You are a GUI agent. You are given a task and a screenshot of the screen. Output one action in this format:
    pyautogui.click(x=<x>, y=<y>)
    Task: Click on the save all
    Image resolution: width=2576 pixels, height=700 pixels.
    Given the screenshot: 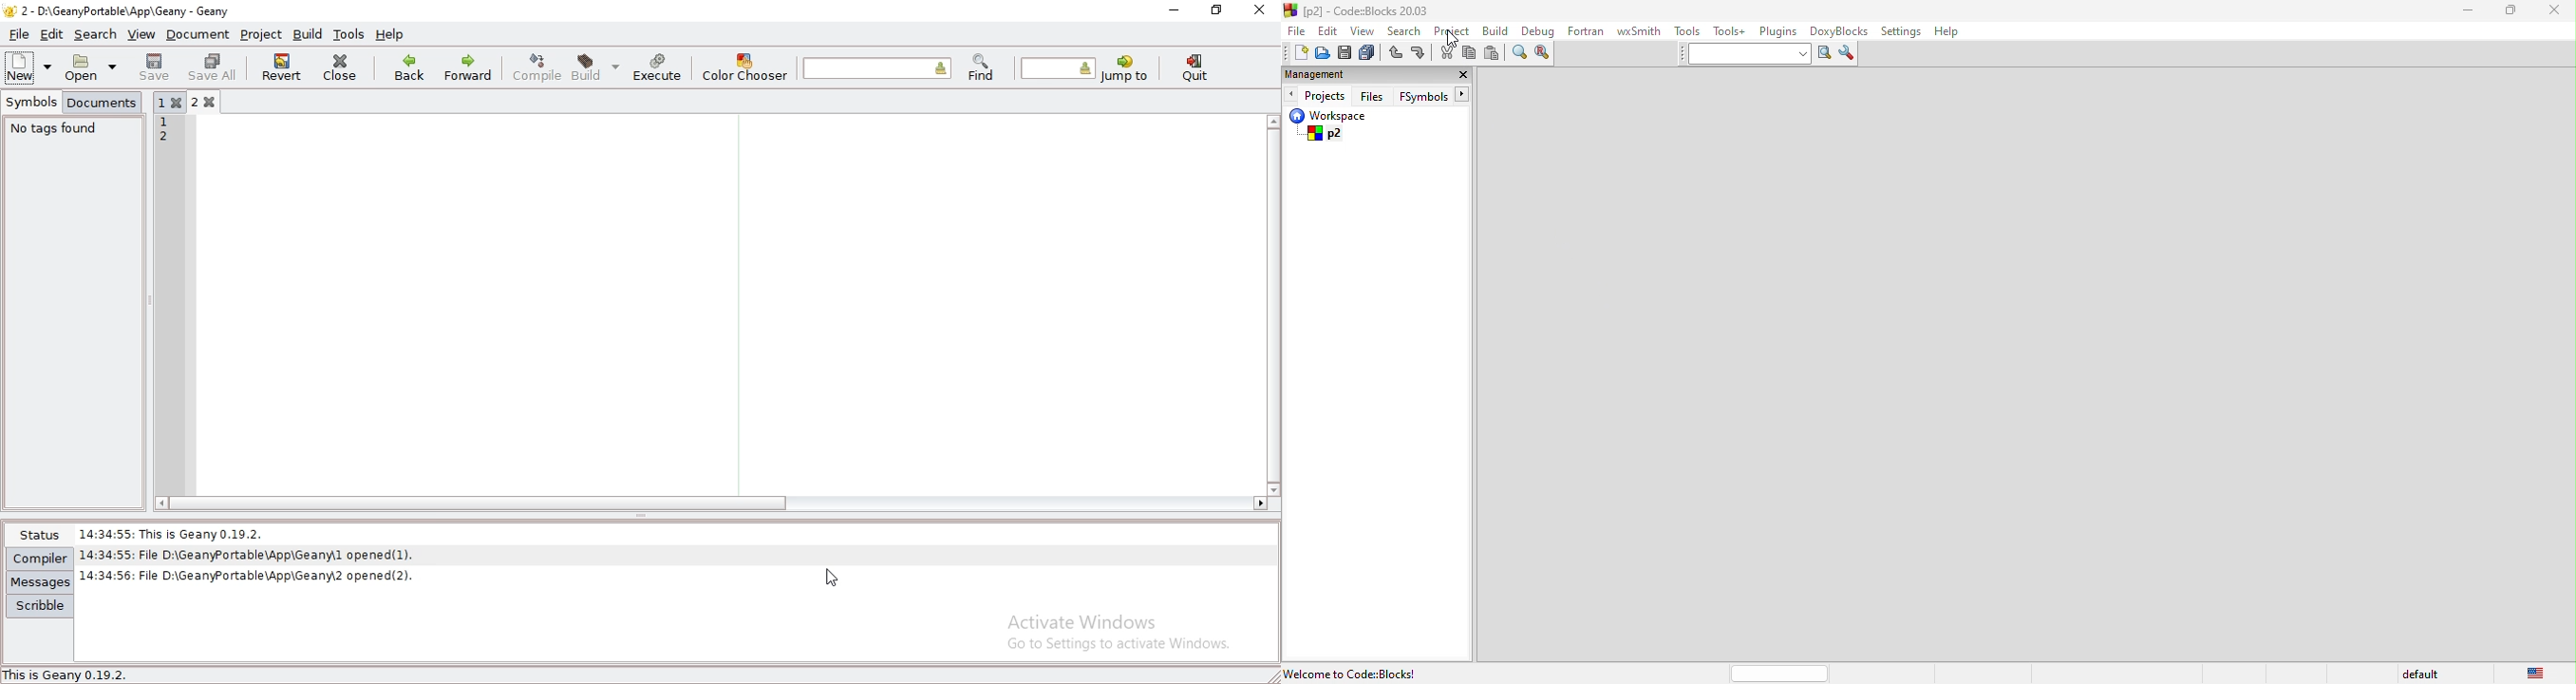 What is the action you would take?
    pyautogui.click(x=213, y=67)
    